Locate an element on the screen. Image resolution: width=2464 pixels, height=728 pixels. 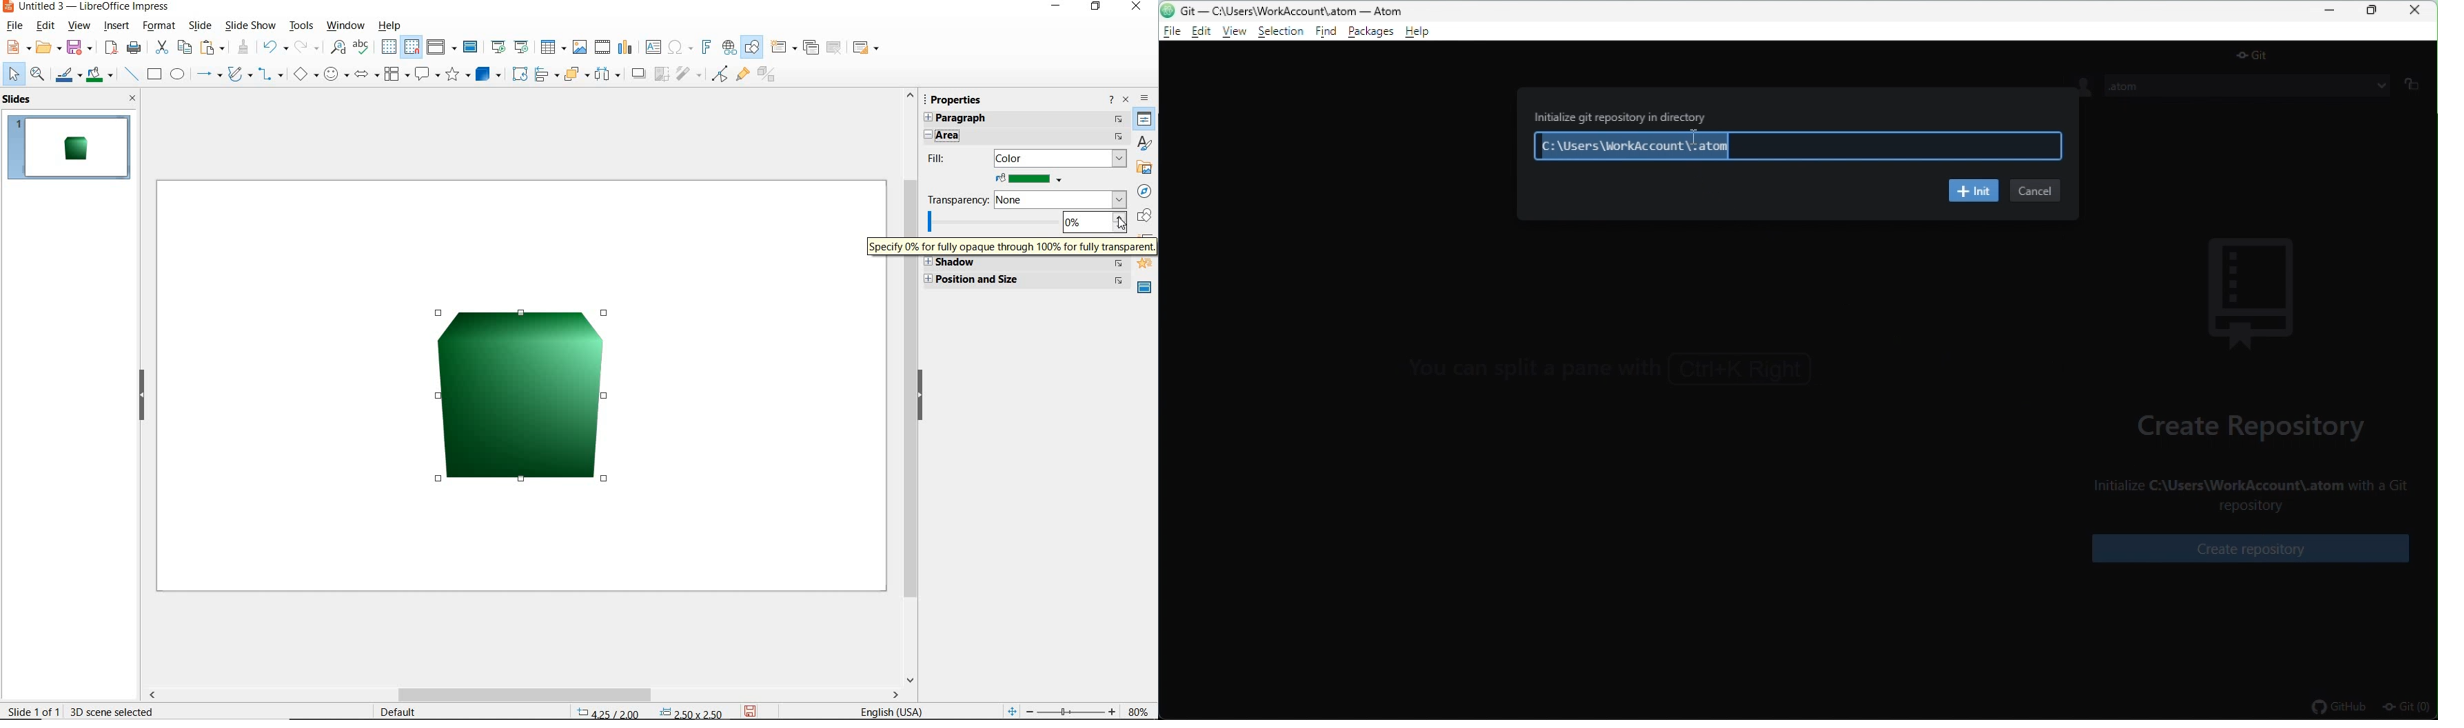
print is located at coordinates (134, 49).